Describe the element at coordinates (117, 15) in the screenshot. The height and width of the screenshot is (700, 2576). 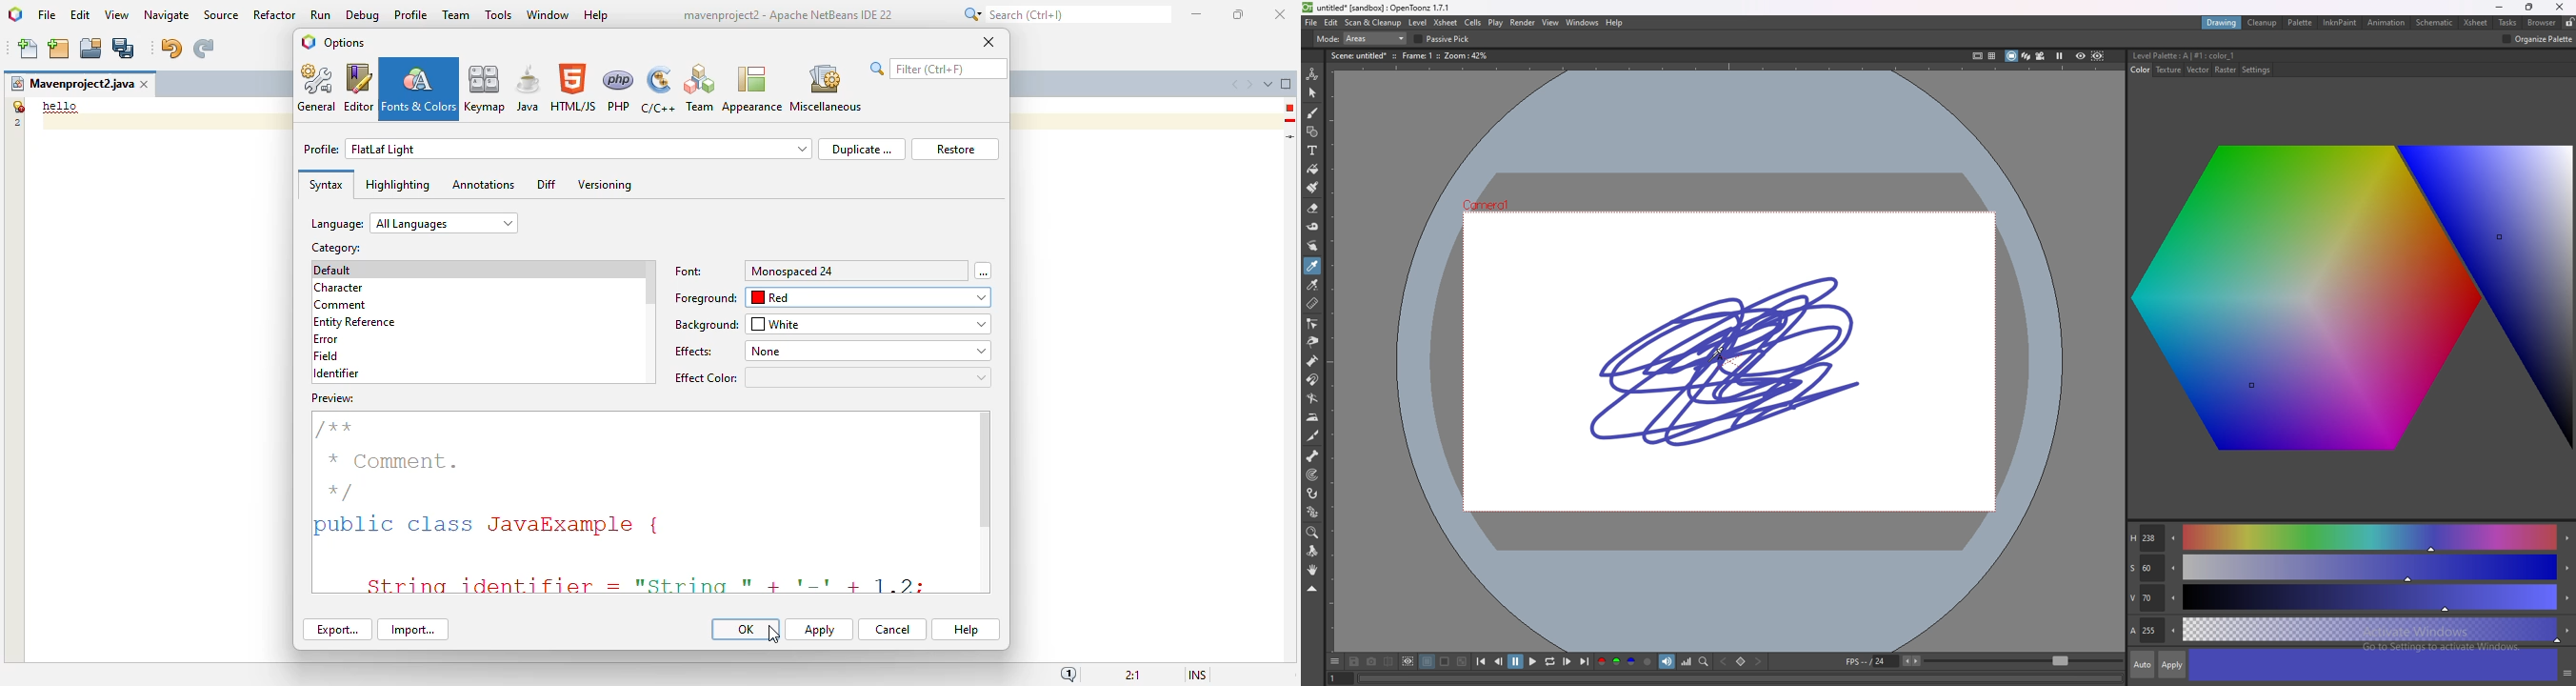
I see `view` at that location.